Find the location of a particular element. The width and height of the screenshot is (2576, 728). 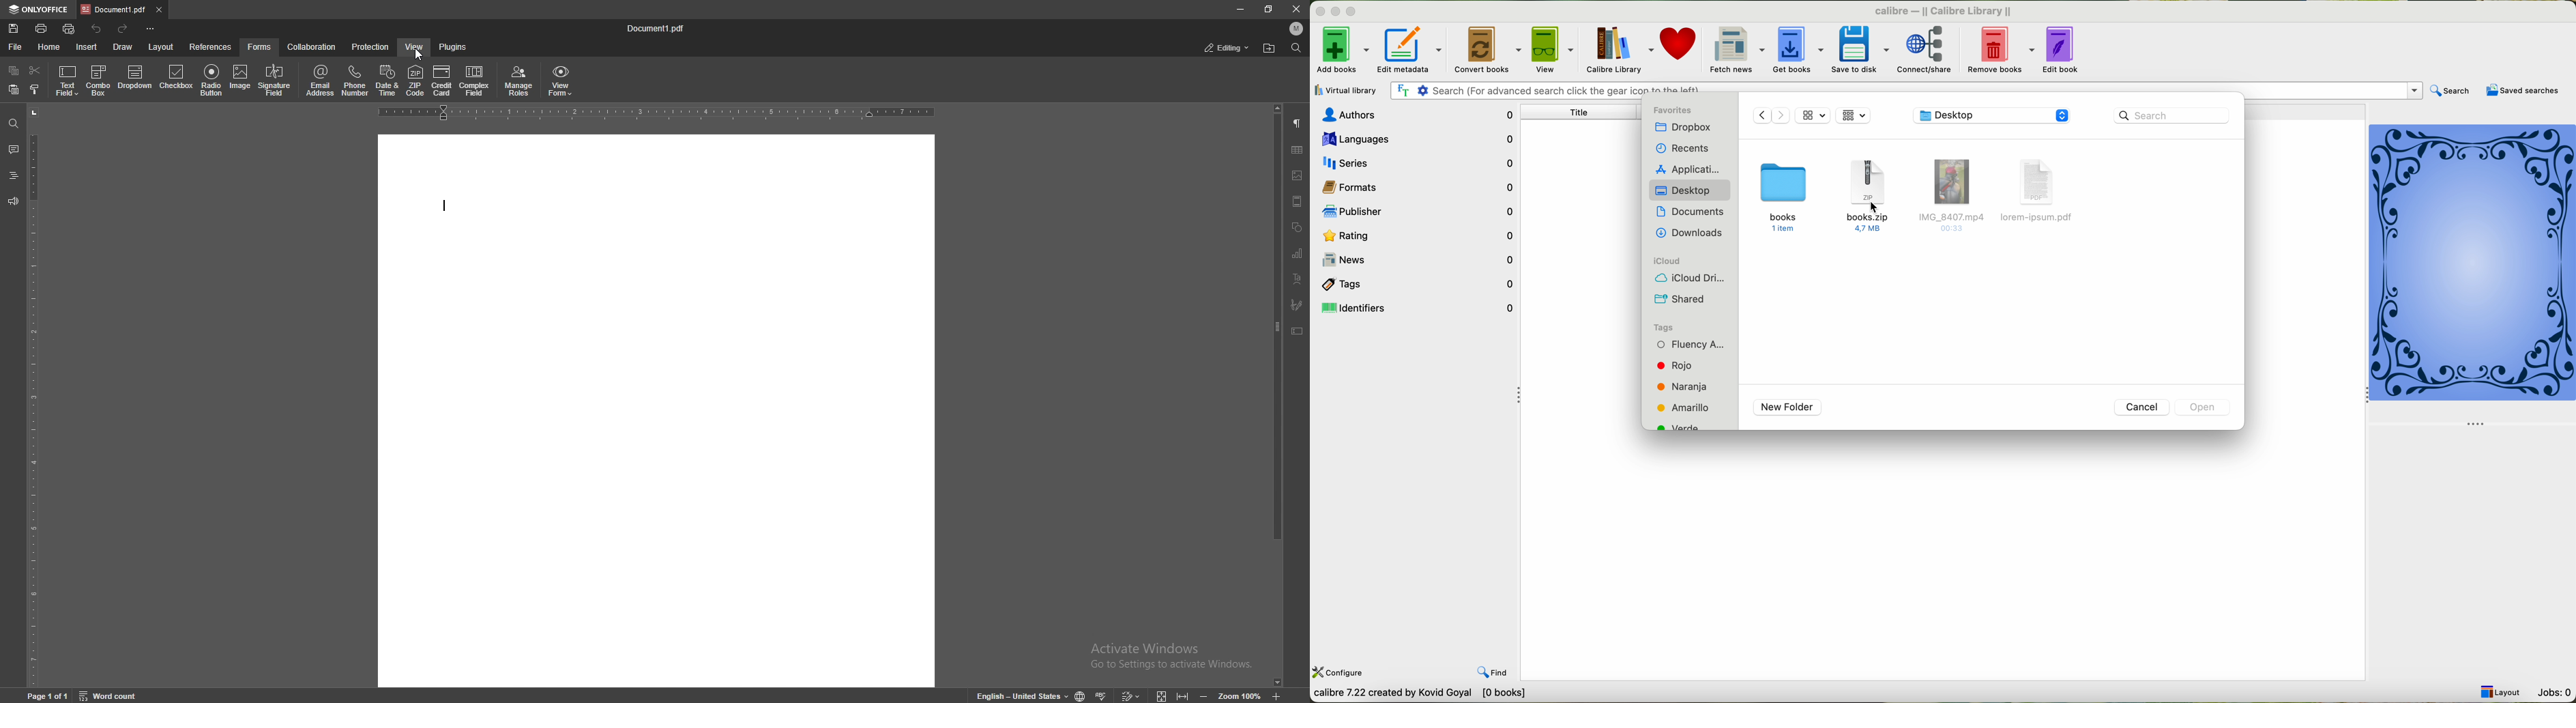

title is located at coordinates (1583, 113).